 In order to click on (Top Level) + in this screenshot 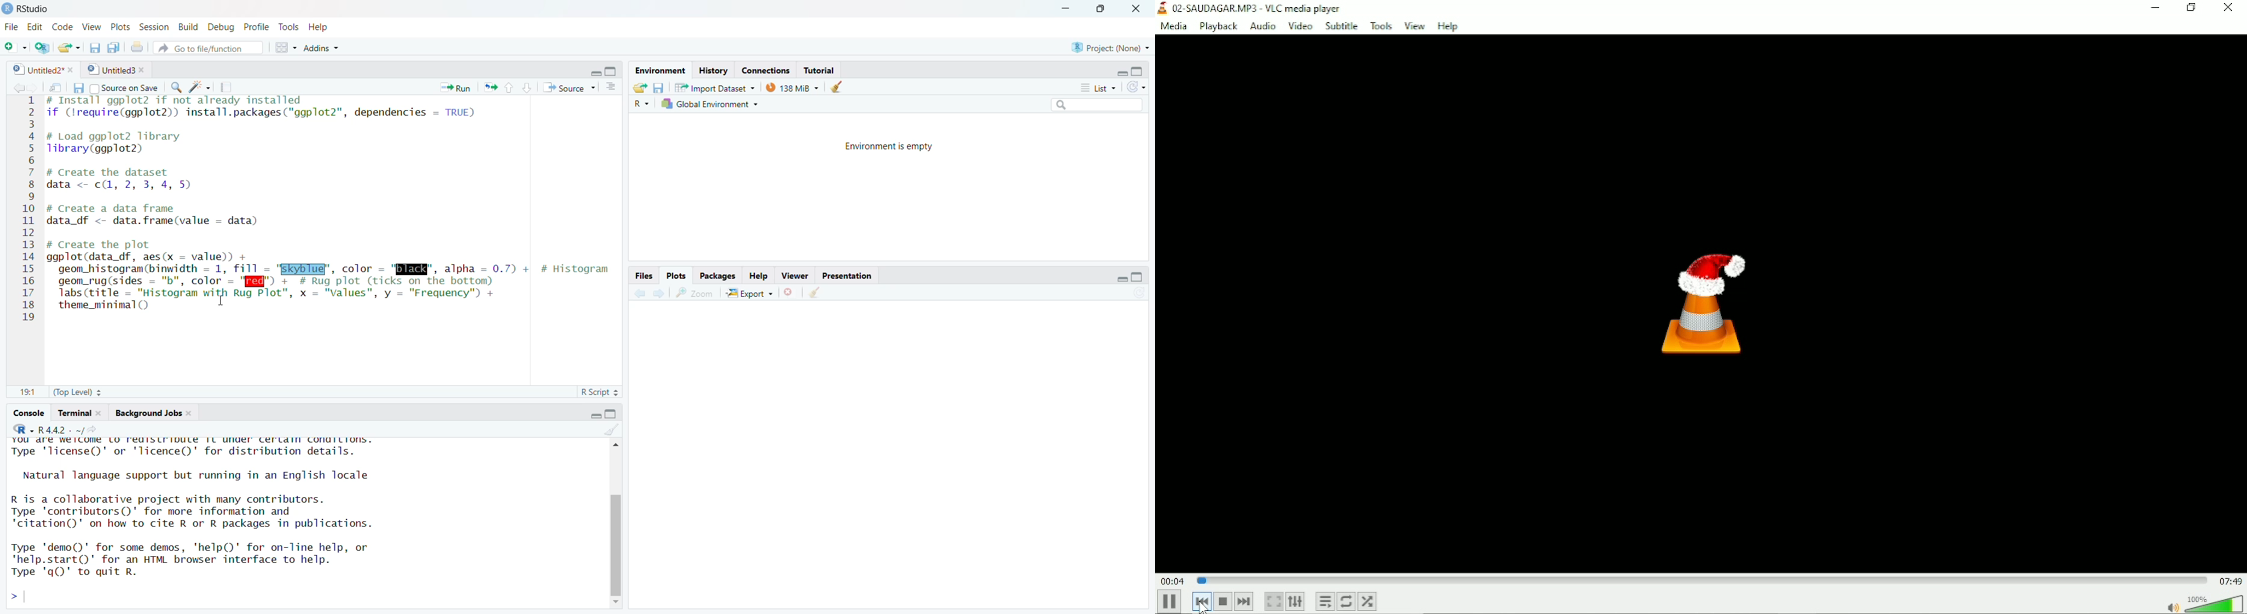, I will do `click(82, 391)`.